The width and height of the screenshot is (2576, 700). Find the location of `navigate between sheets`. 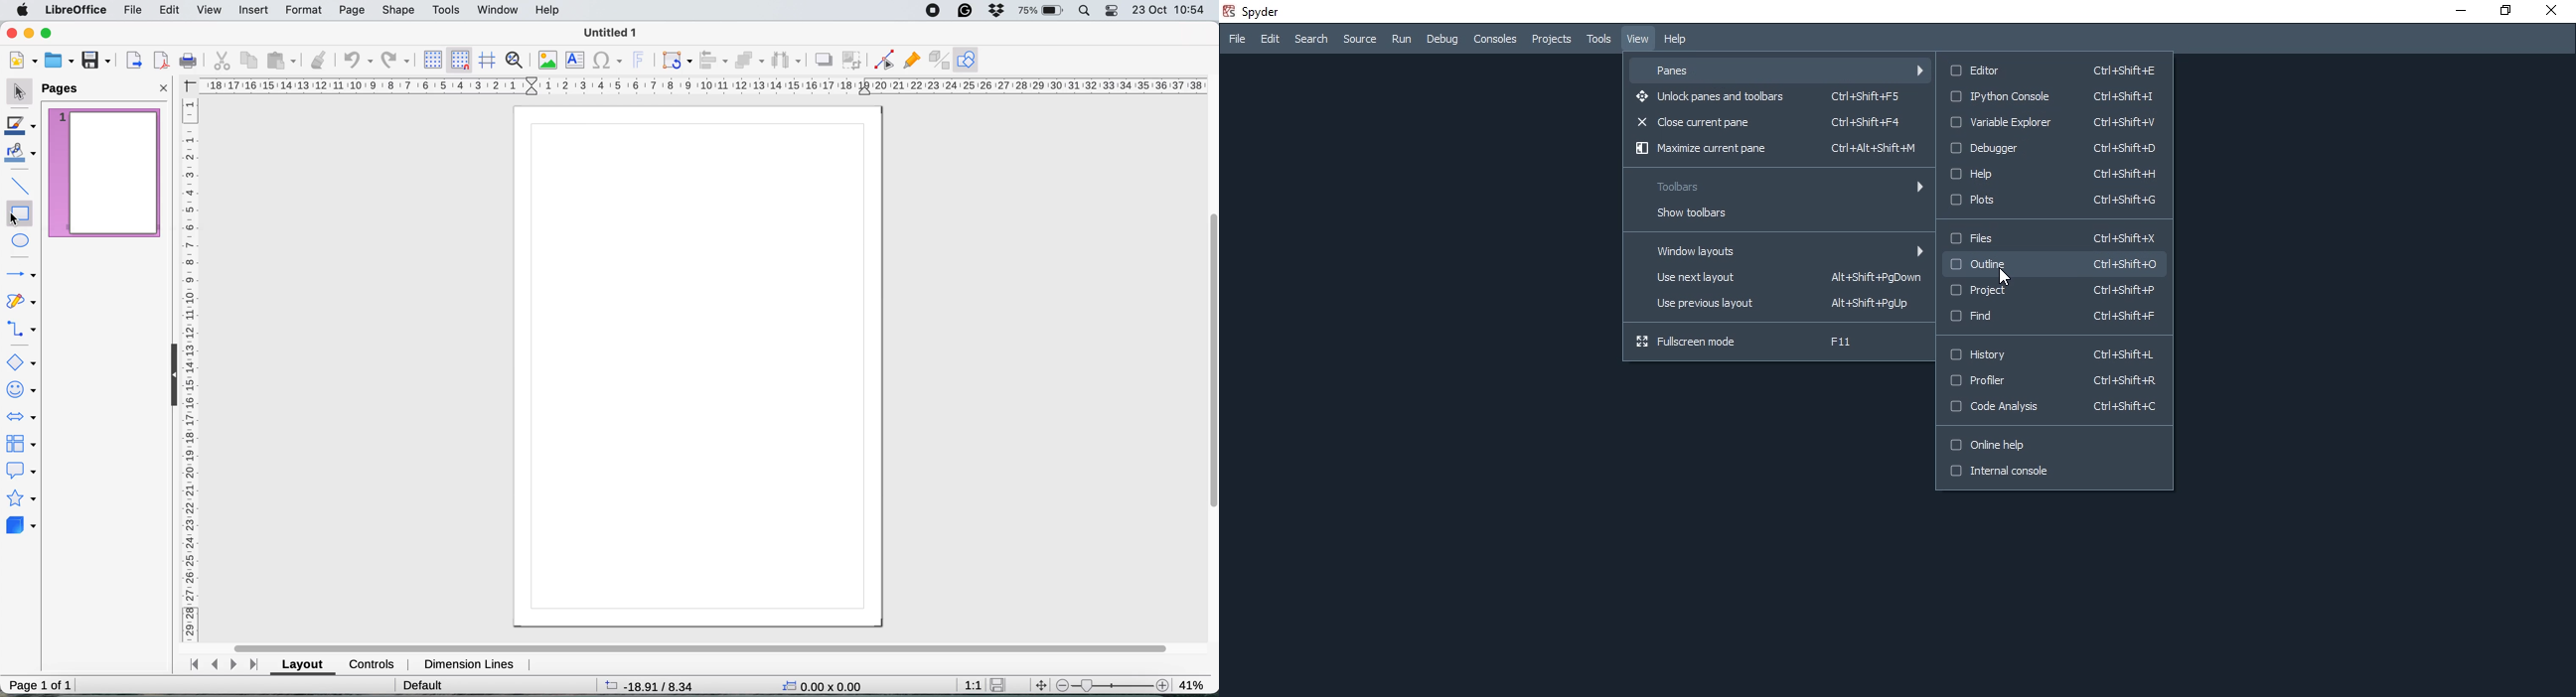

navigate between sheets is located at coordinates (227, 665).